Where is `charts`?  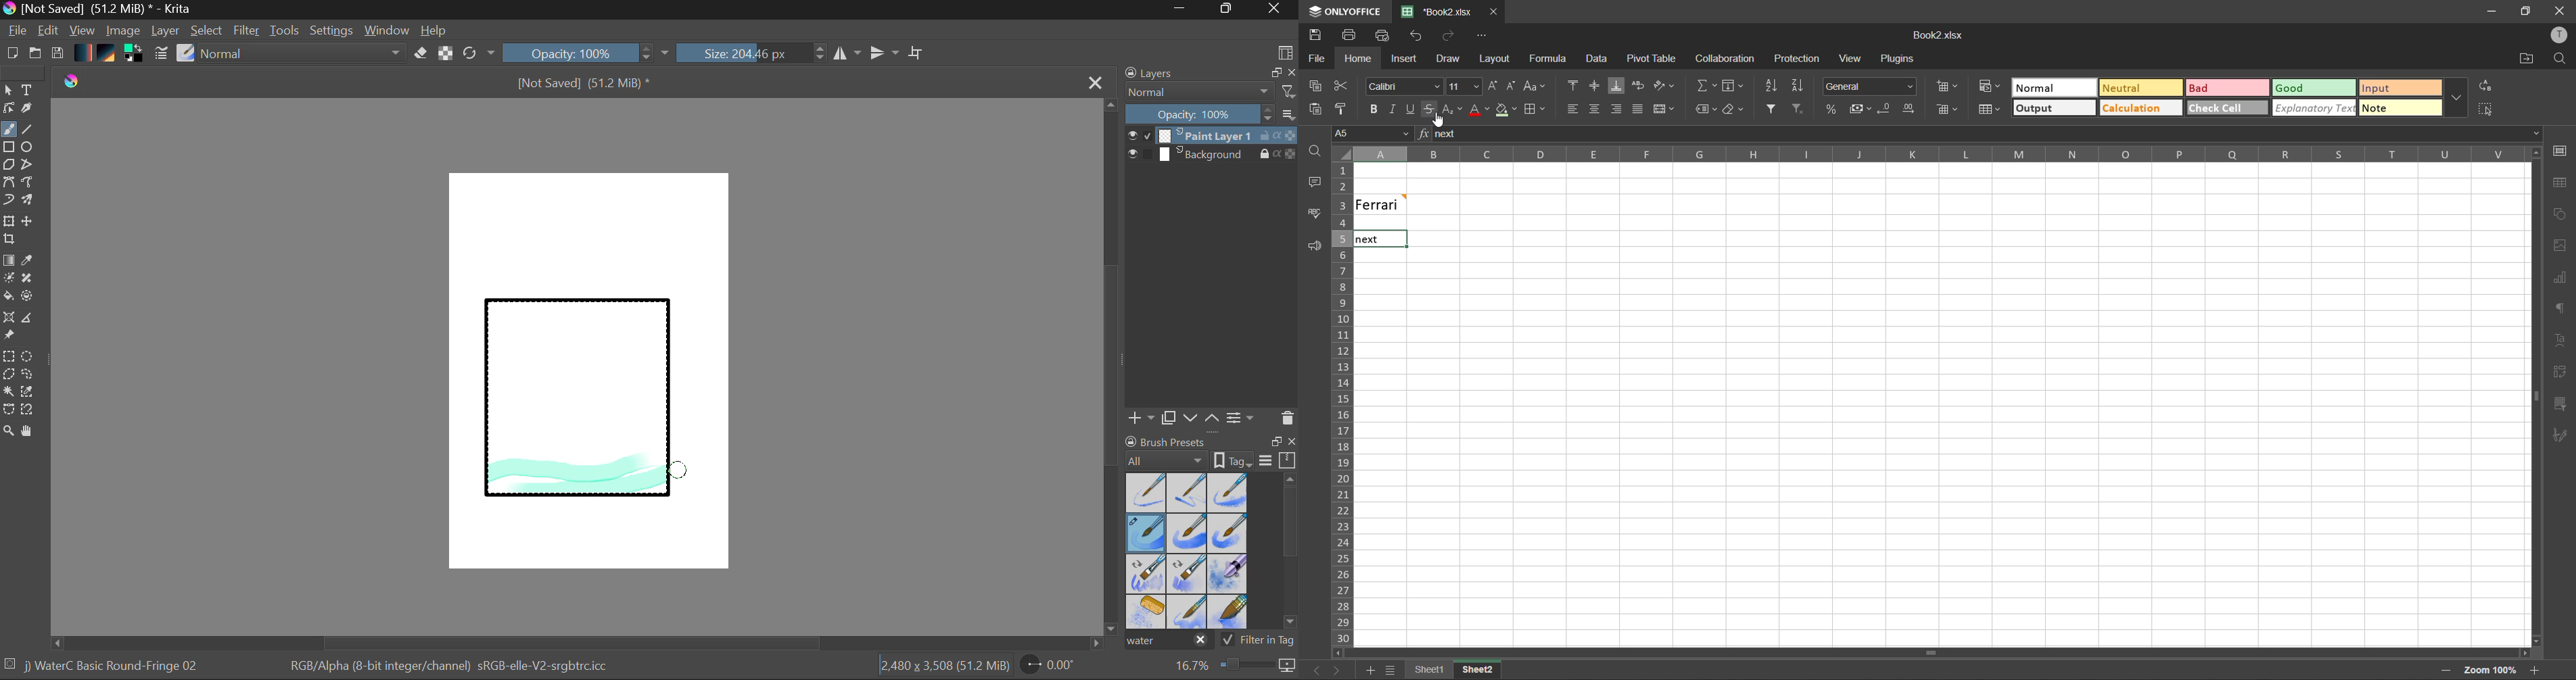 charts is located at coordinates (2562, 279).